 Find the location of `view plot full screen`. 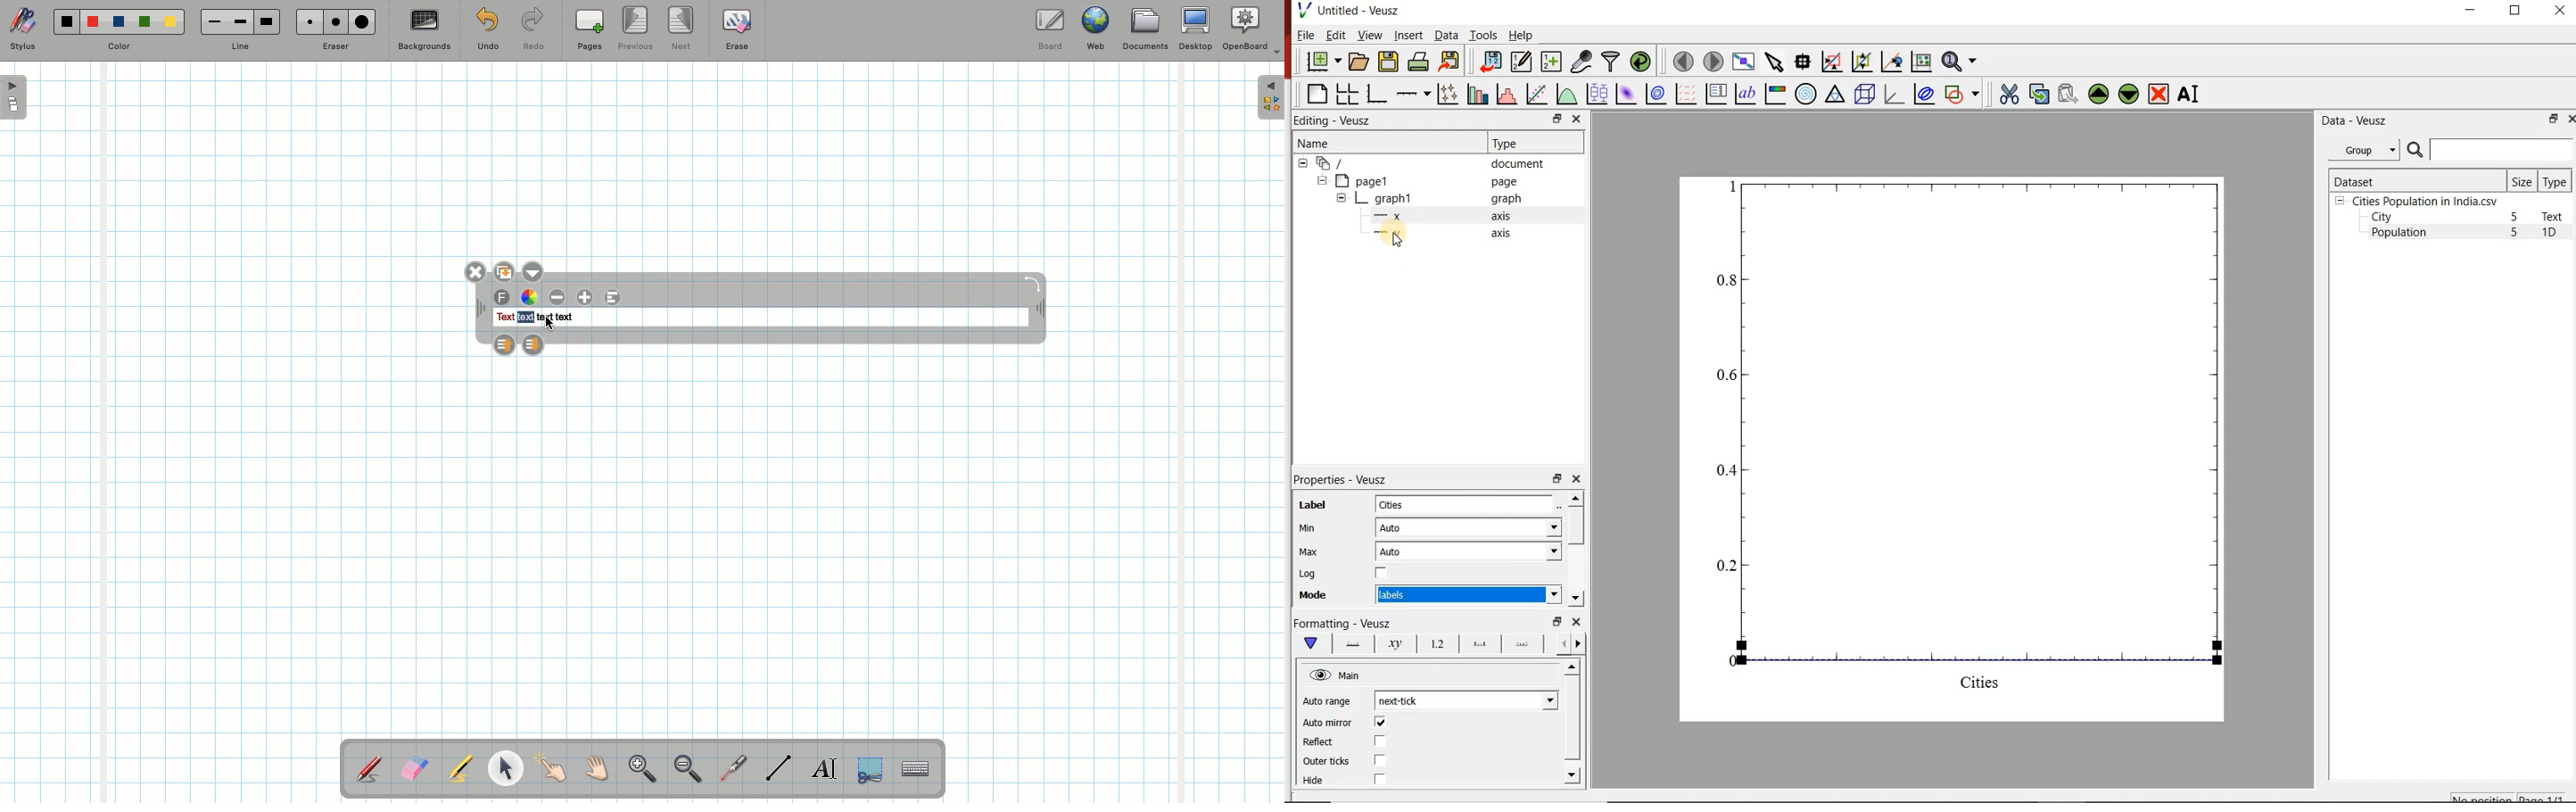

view plot full screen is located at coordinates (1743, 62).